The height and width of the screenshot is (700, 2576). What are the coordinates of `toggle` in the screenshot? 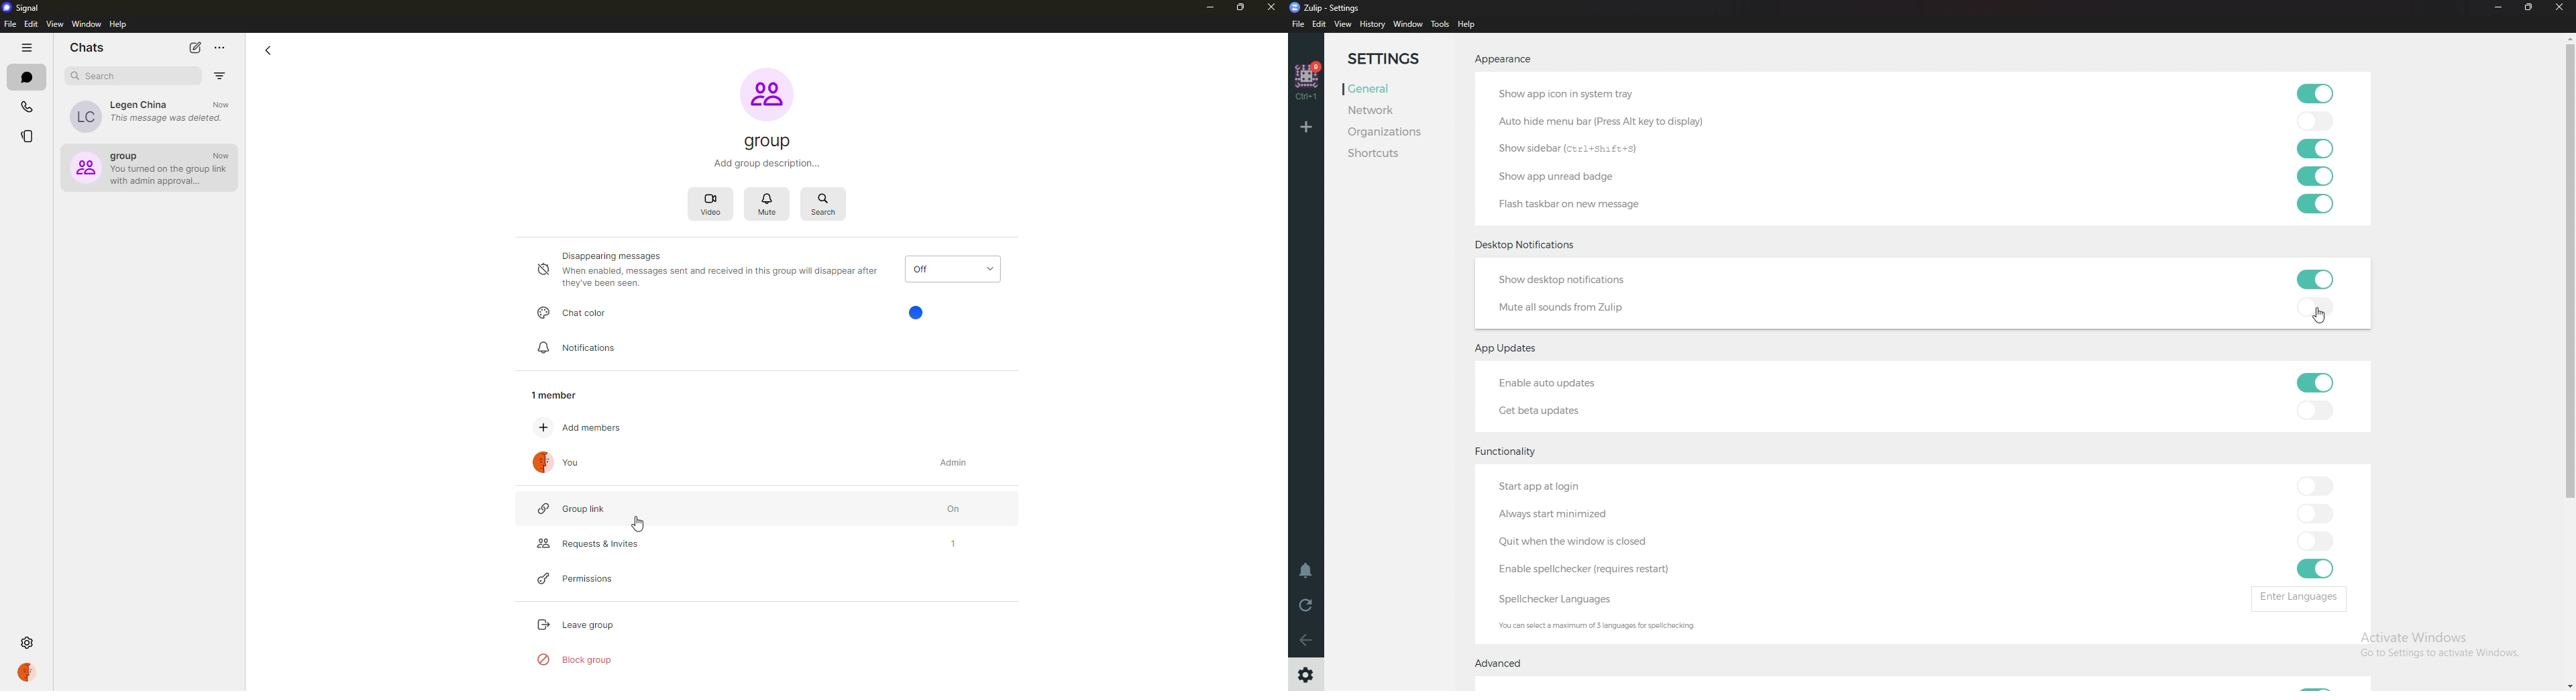 It's located at (2312, 92).